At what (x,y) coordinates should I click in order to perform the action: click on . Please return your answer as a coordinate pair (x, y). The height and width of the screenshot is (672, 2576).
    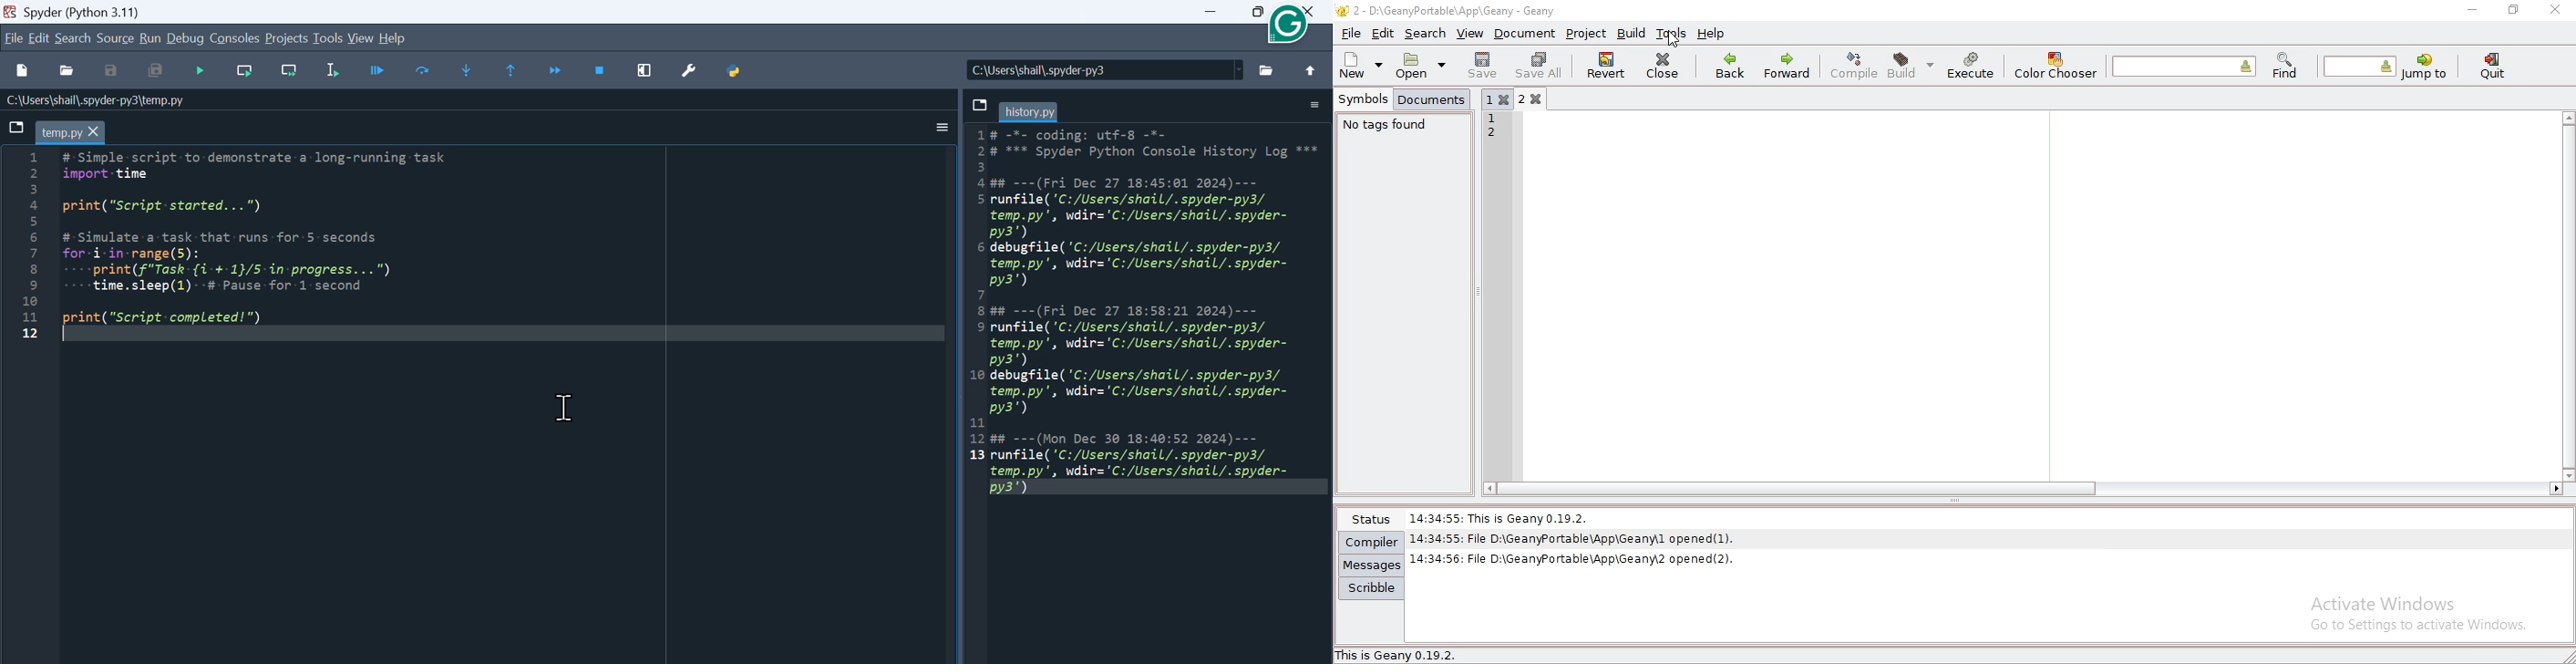
    Looking at the image, I should click on (12, 38).